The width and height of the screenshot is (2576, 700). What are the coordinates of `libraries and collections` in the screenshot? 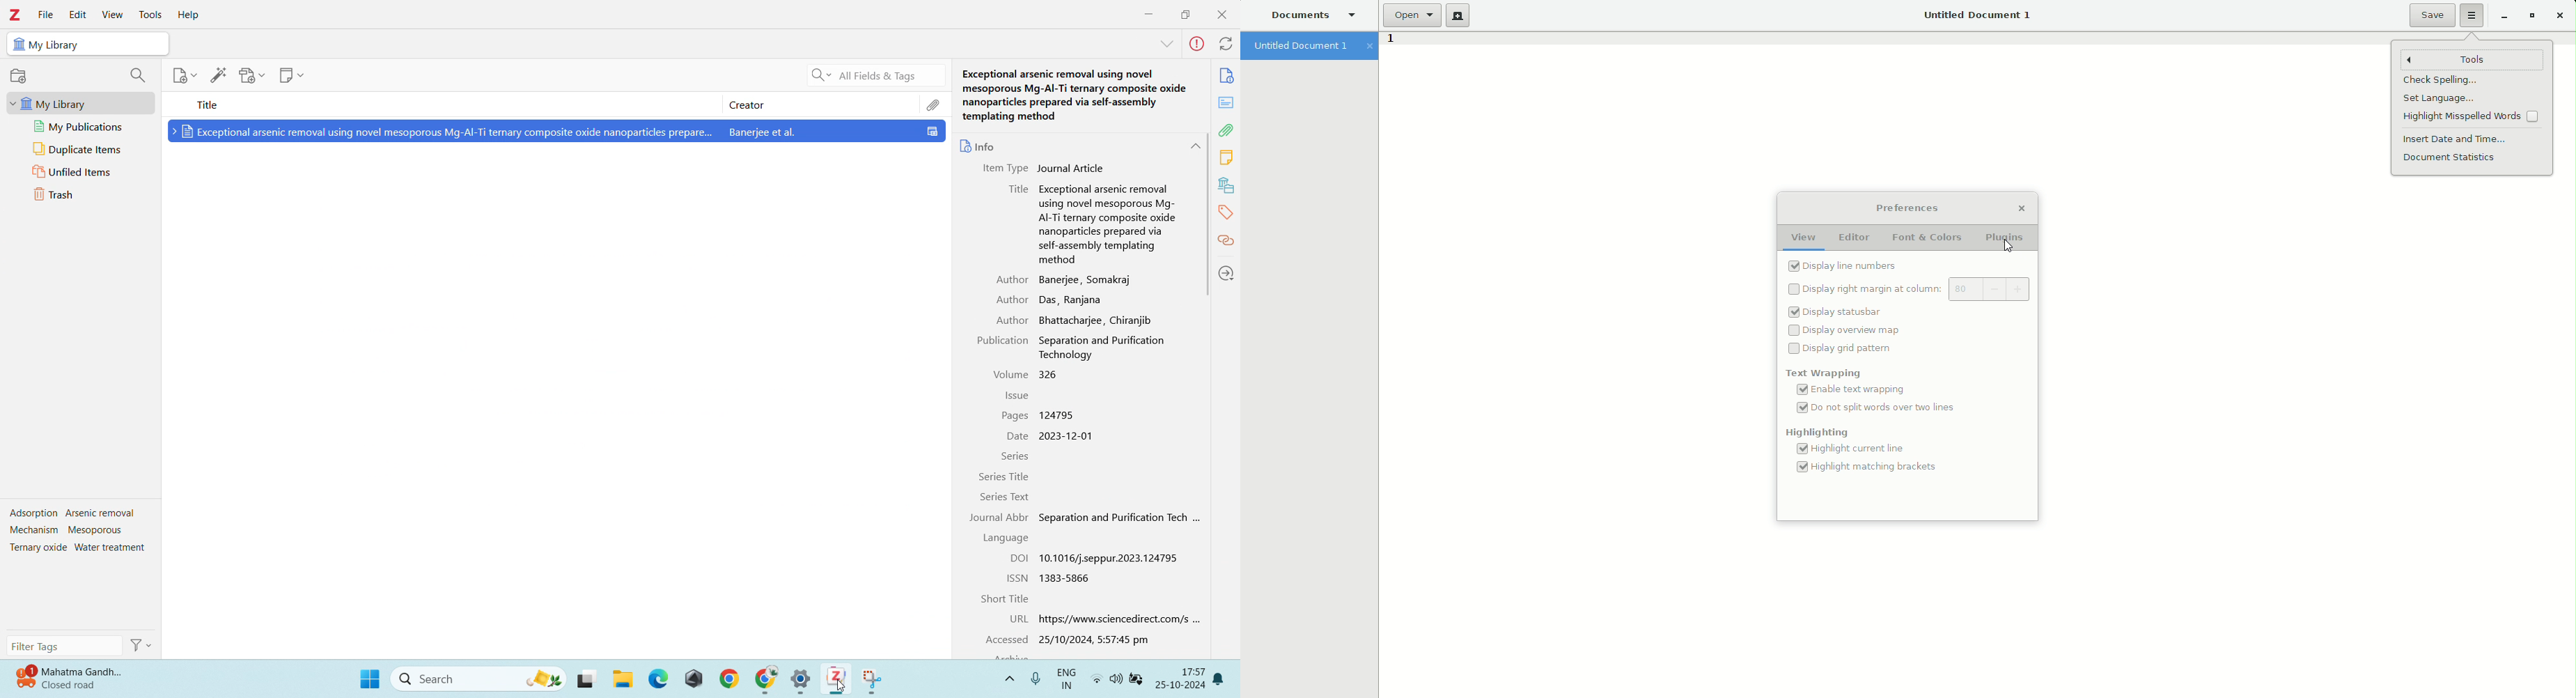 It's located at (1226, 185).